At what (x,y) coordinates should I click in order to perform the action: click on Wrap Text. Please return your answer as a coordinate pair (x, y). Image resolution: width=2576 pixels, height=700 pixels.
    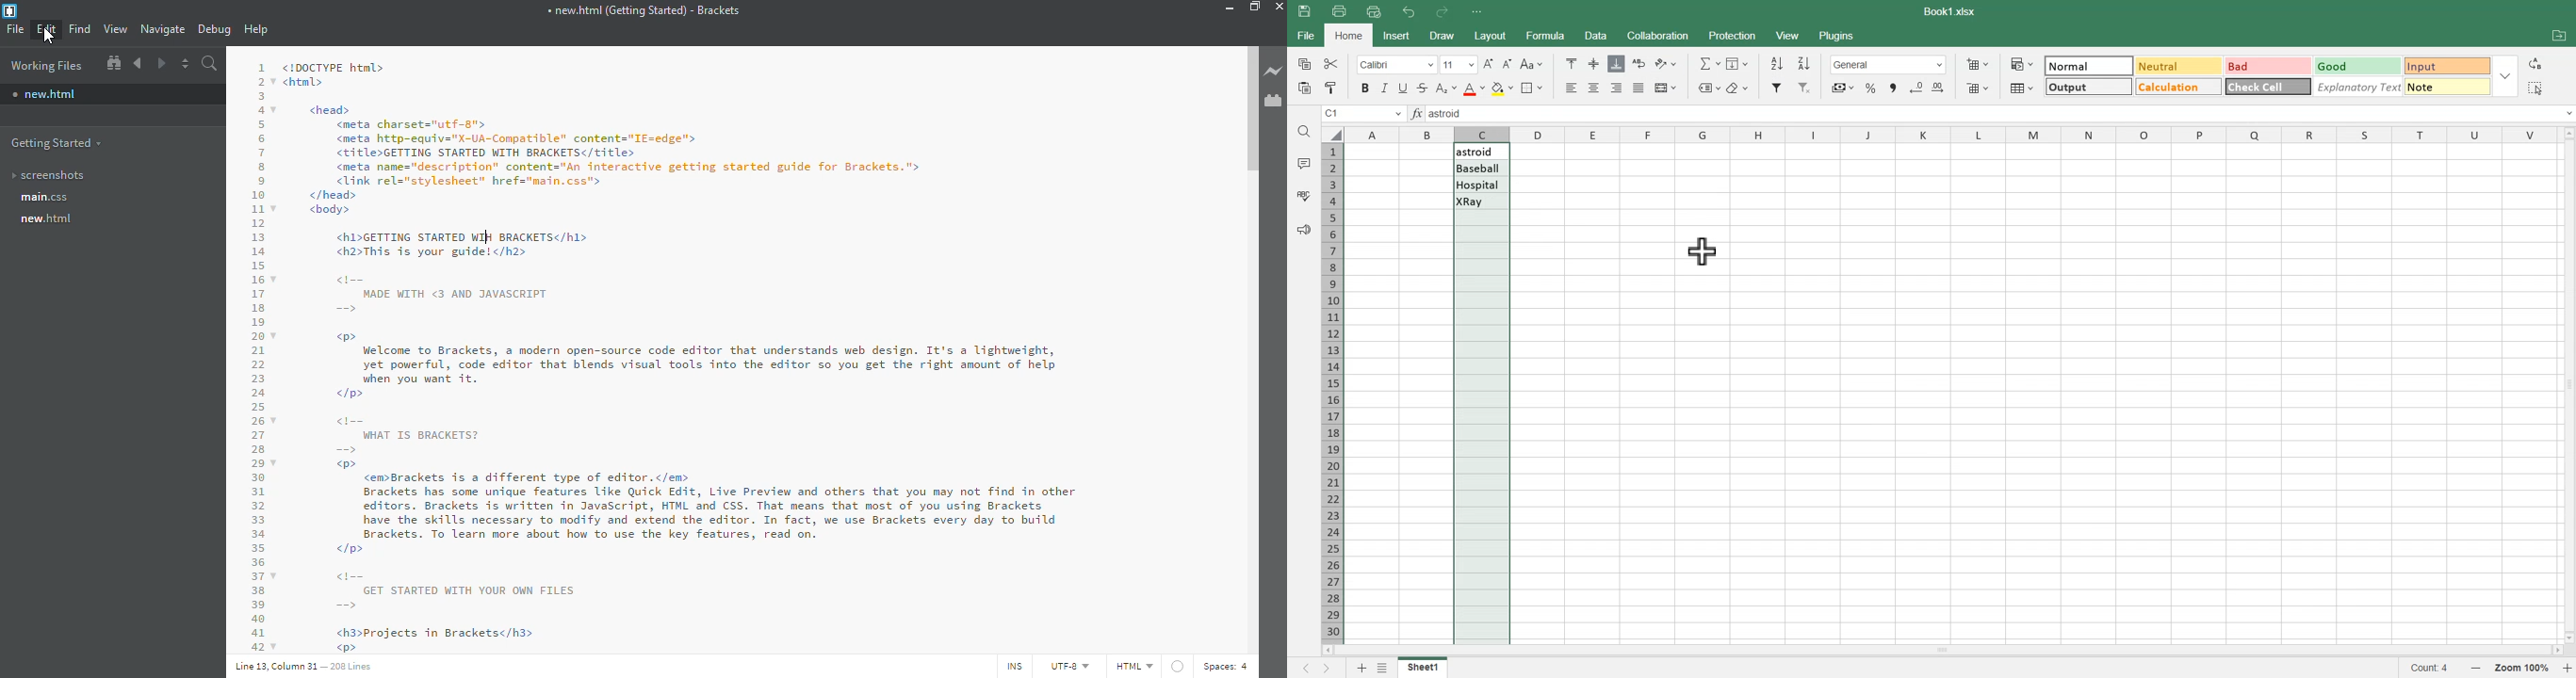
    Looking at the image, I should click on (1639, 63).